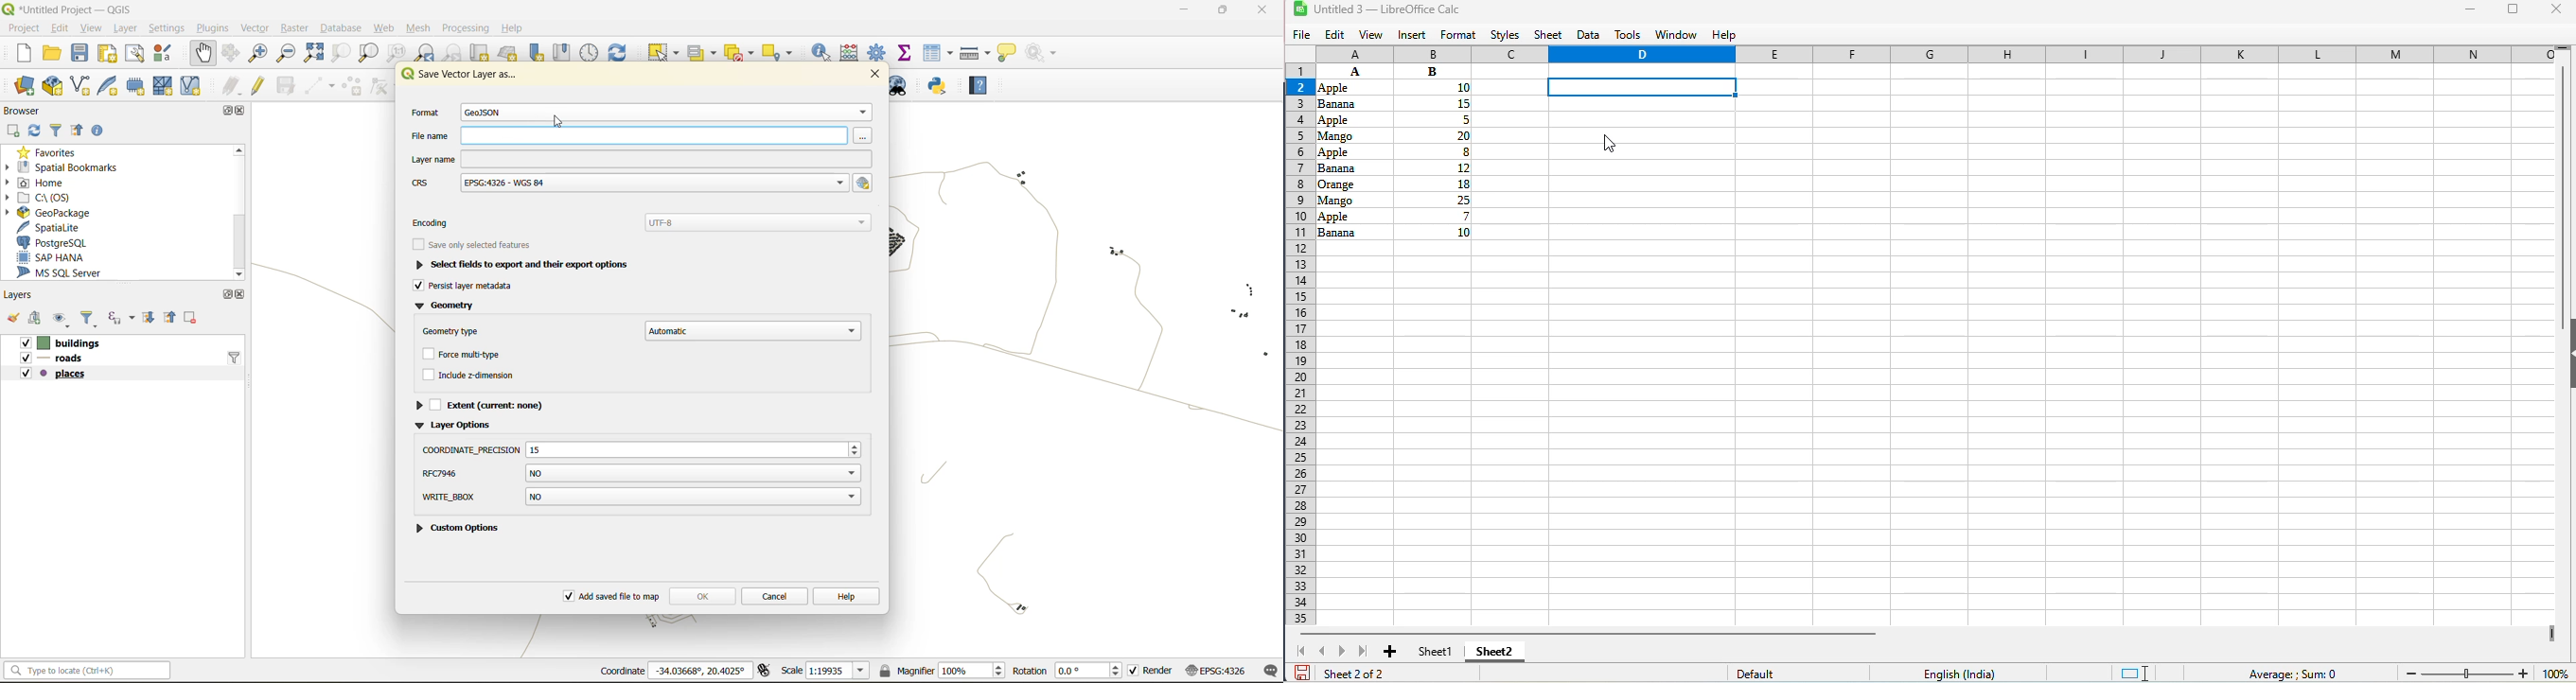 This screenshot has height=700, width=2576. What do you see at coordinates (1301, 8) in the screenshot?
I see `logo` at bounding box center [1301, 8].